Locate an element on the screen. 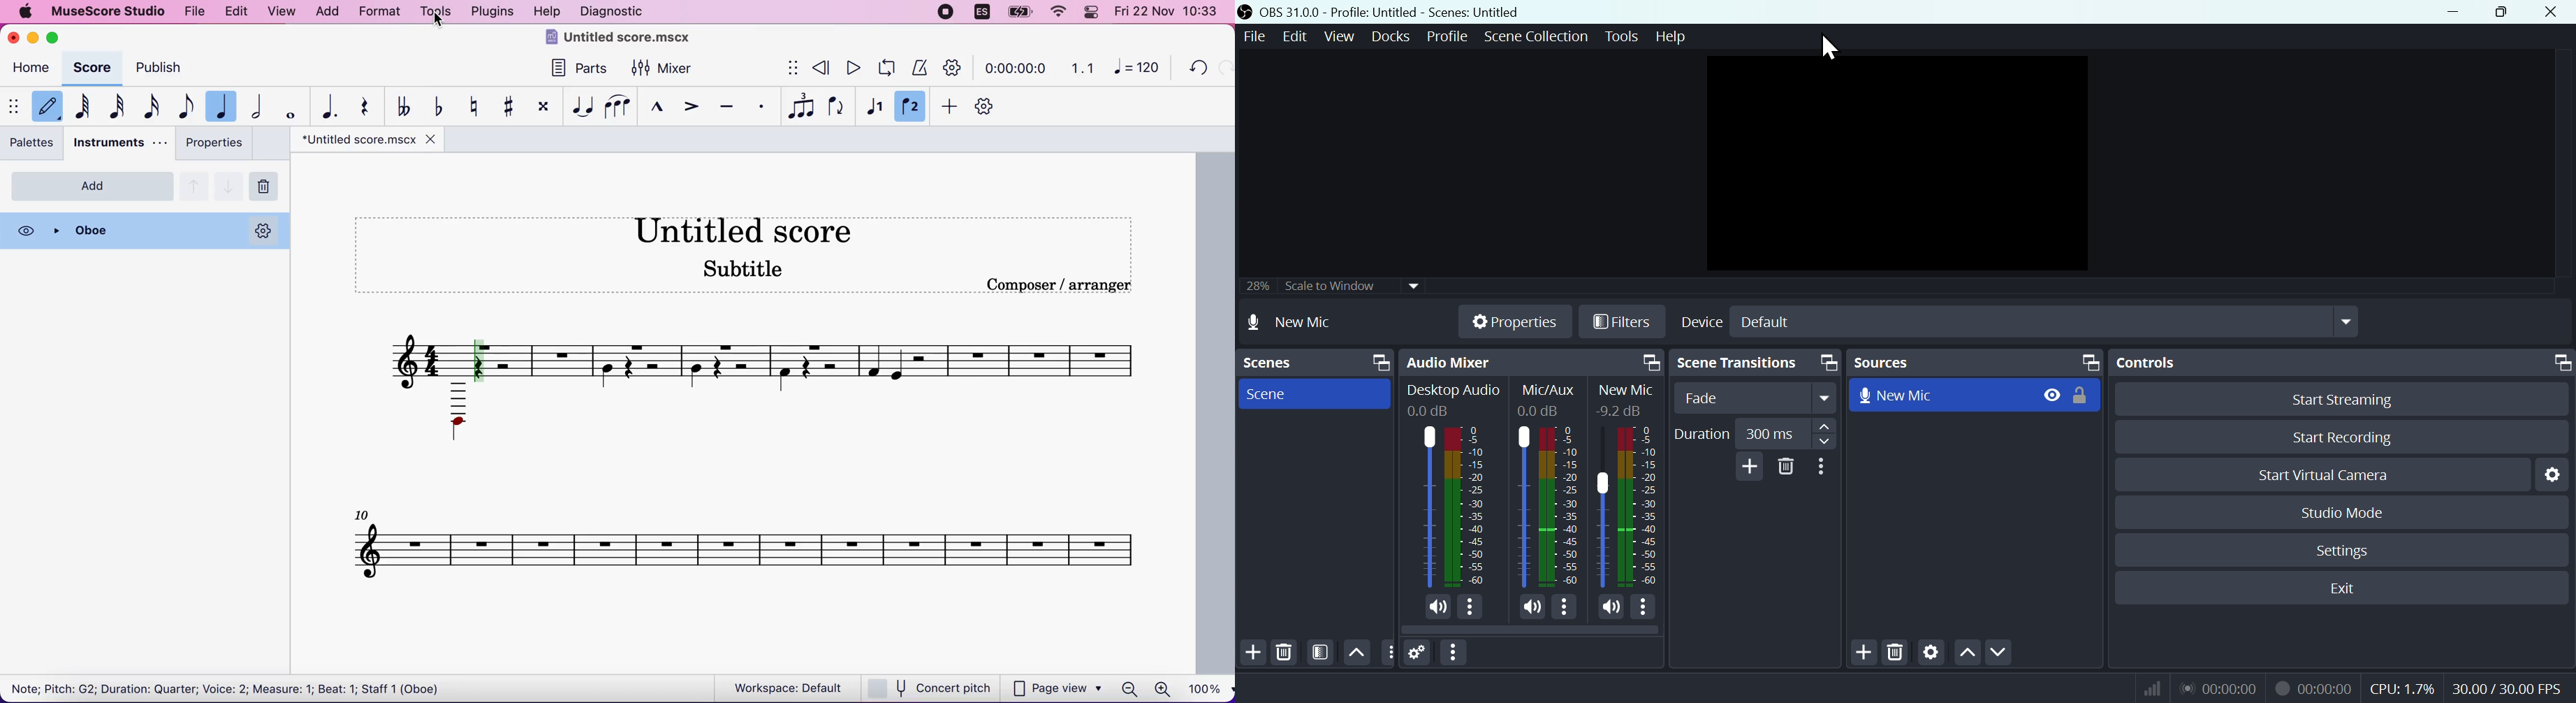  minimize is located at coordinates (2458, 12).